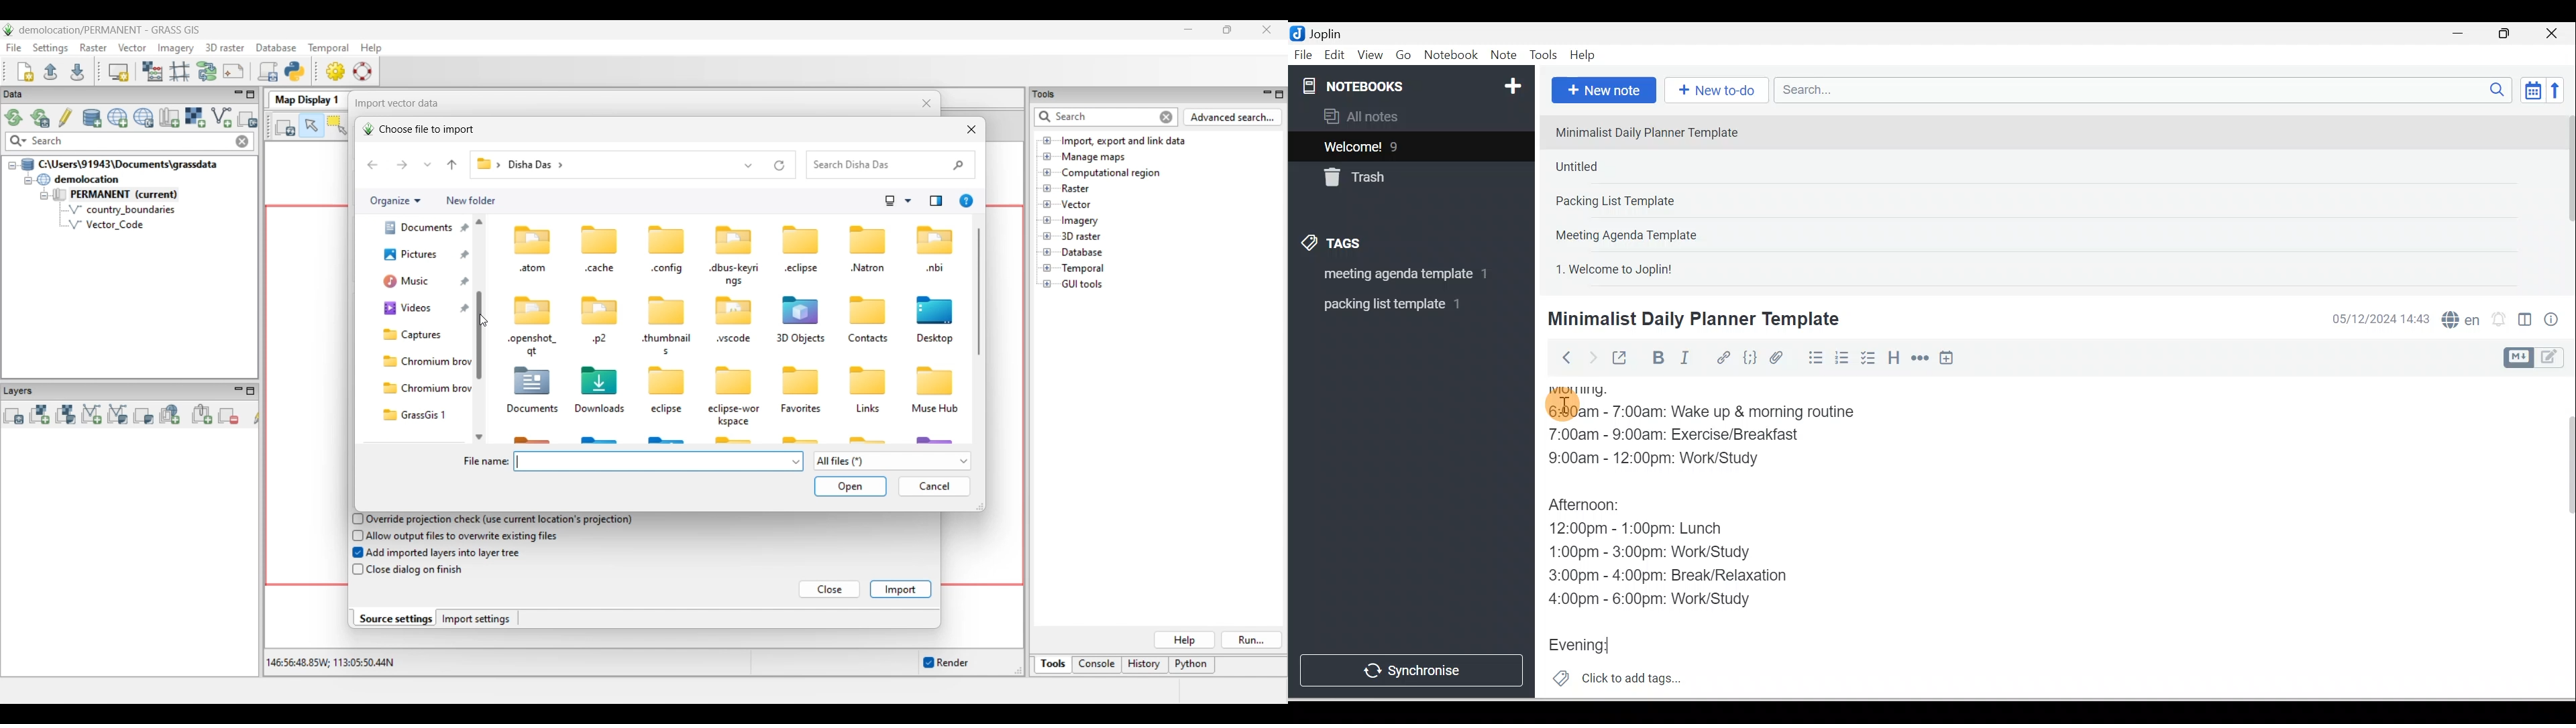 Image resolution: width=2576 pixels, height=728 pixels. What do you see at coordinates (1387, 174) in the screenshot?
I see `Trash` at bounding box center [1387, 174].